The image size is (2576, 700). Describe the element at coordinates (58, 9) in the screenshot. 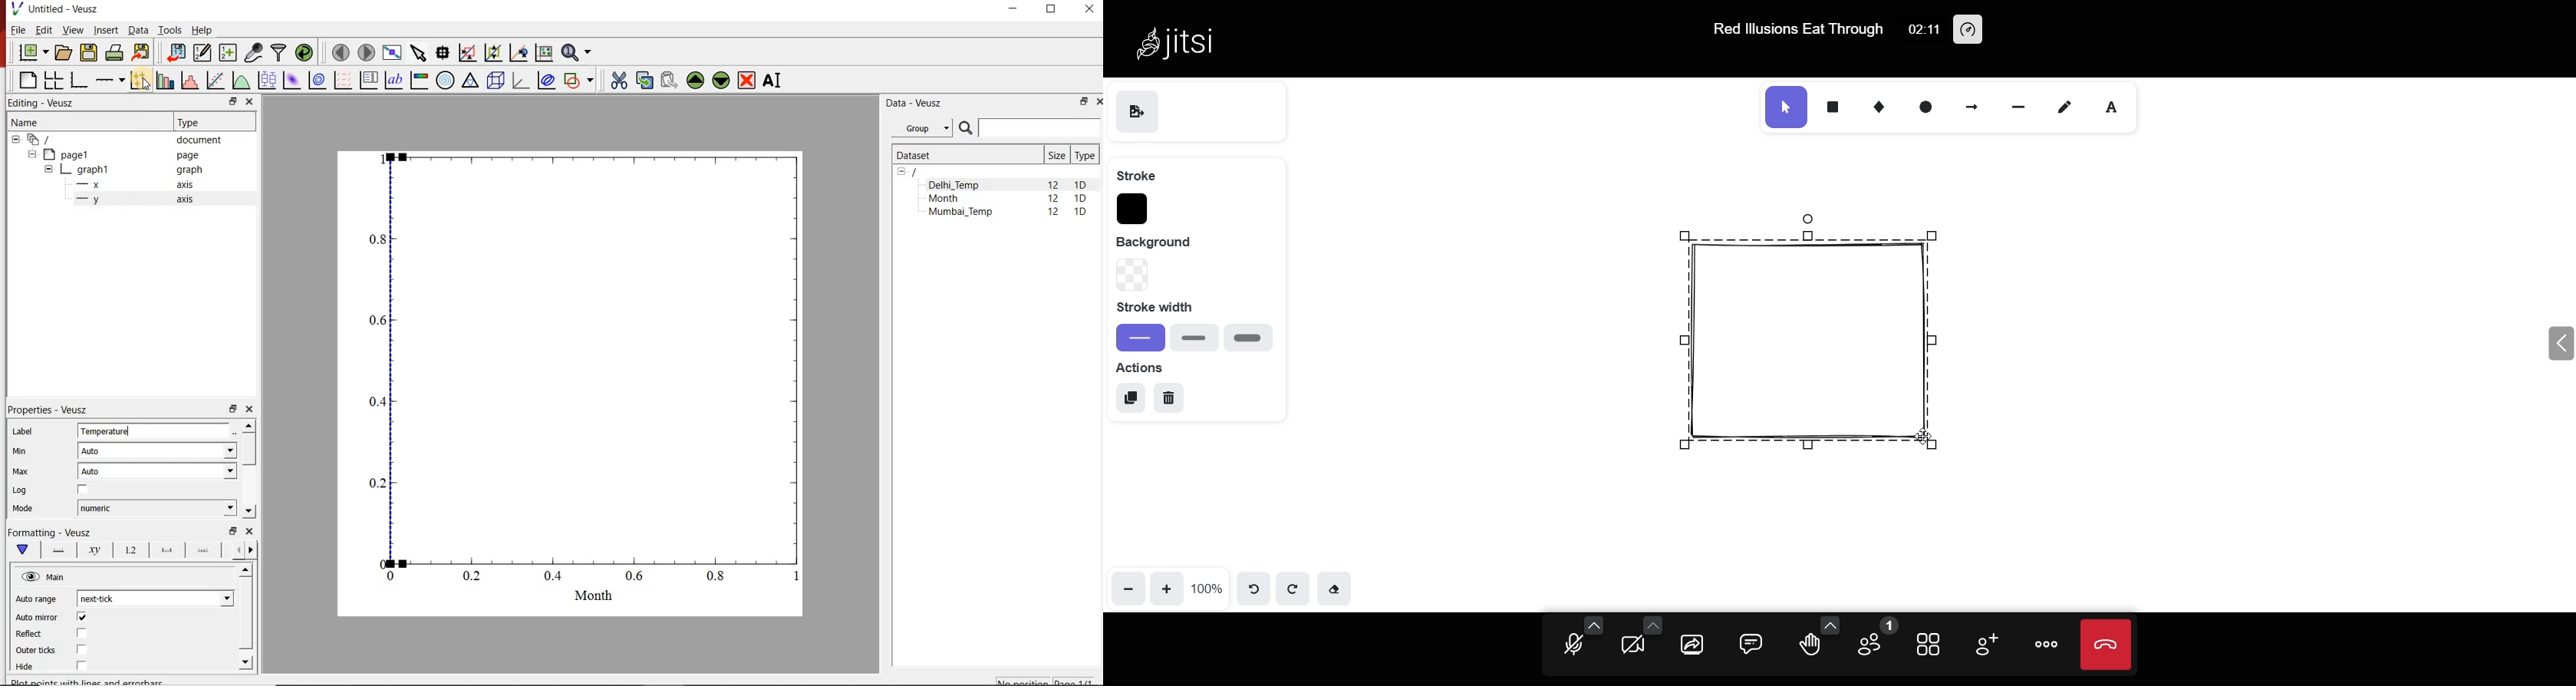

I see `Untitled-Veusz` at that location.